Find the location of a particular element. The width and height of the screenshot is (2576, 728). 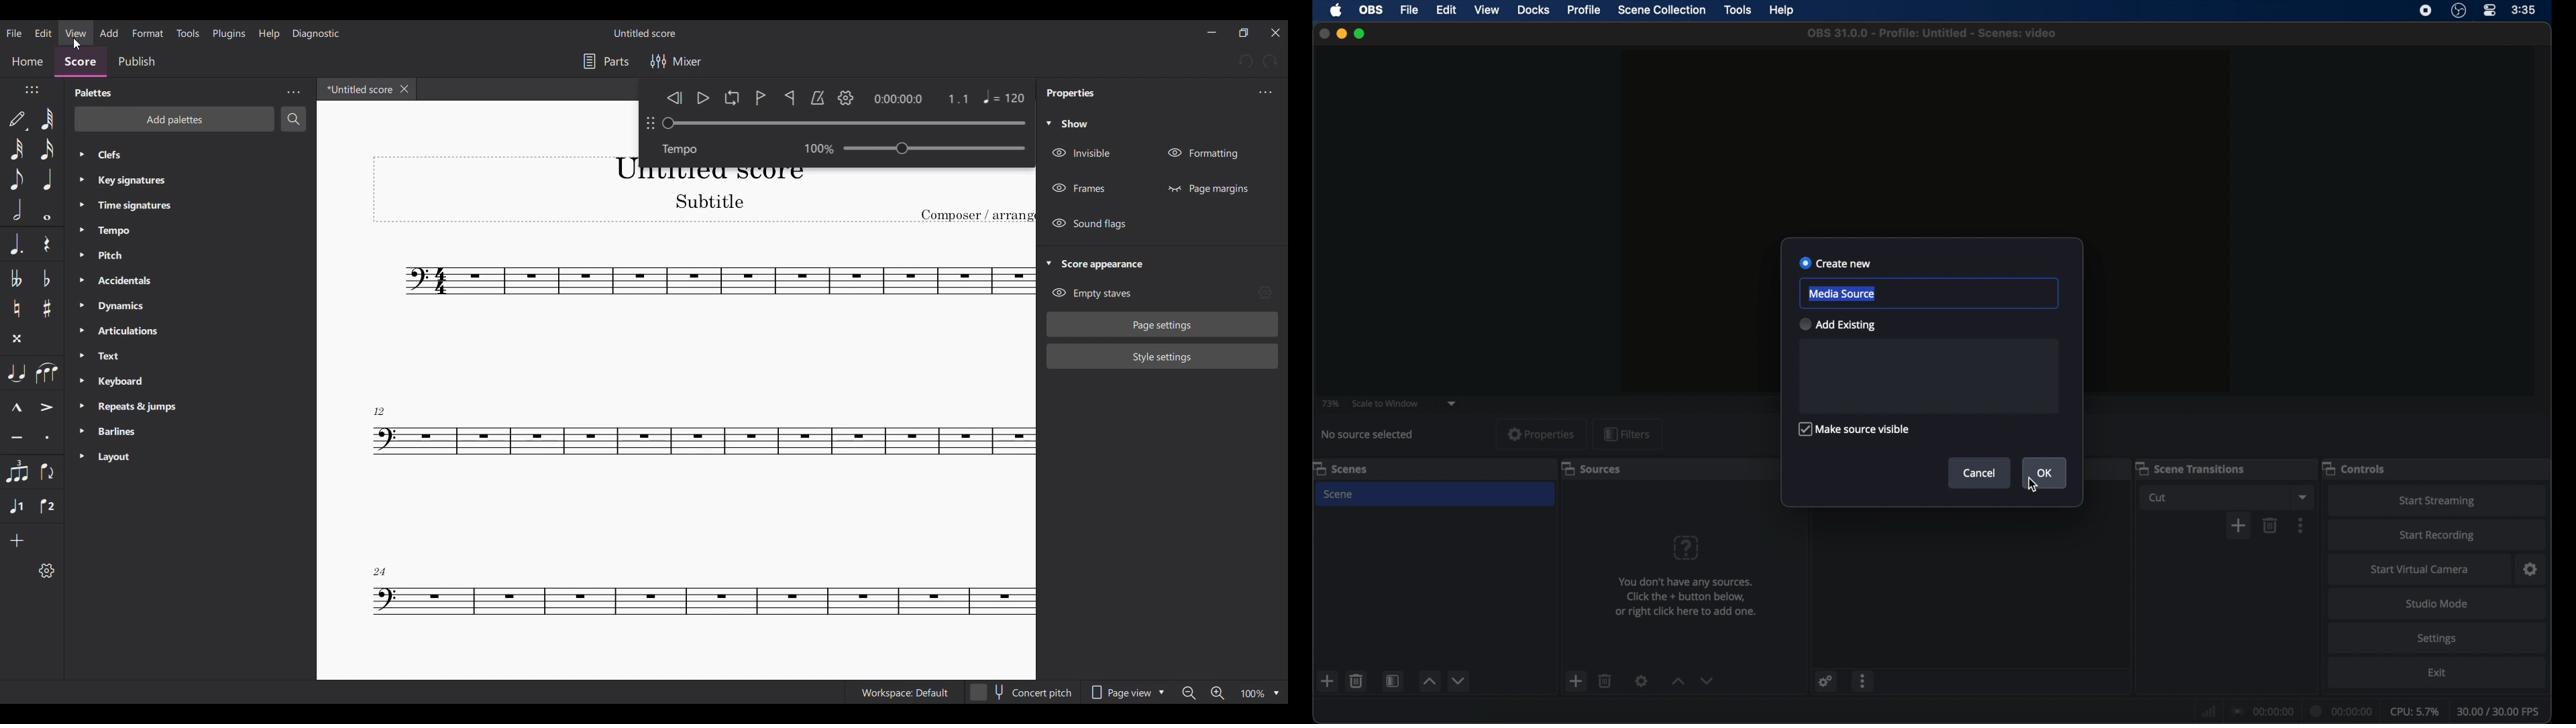

73% is located at coordinates (1330, 404).